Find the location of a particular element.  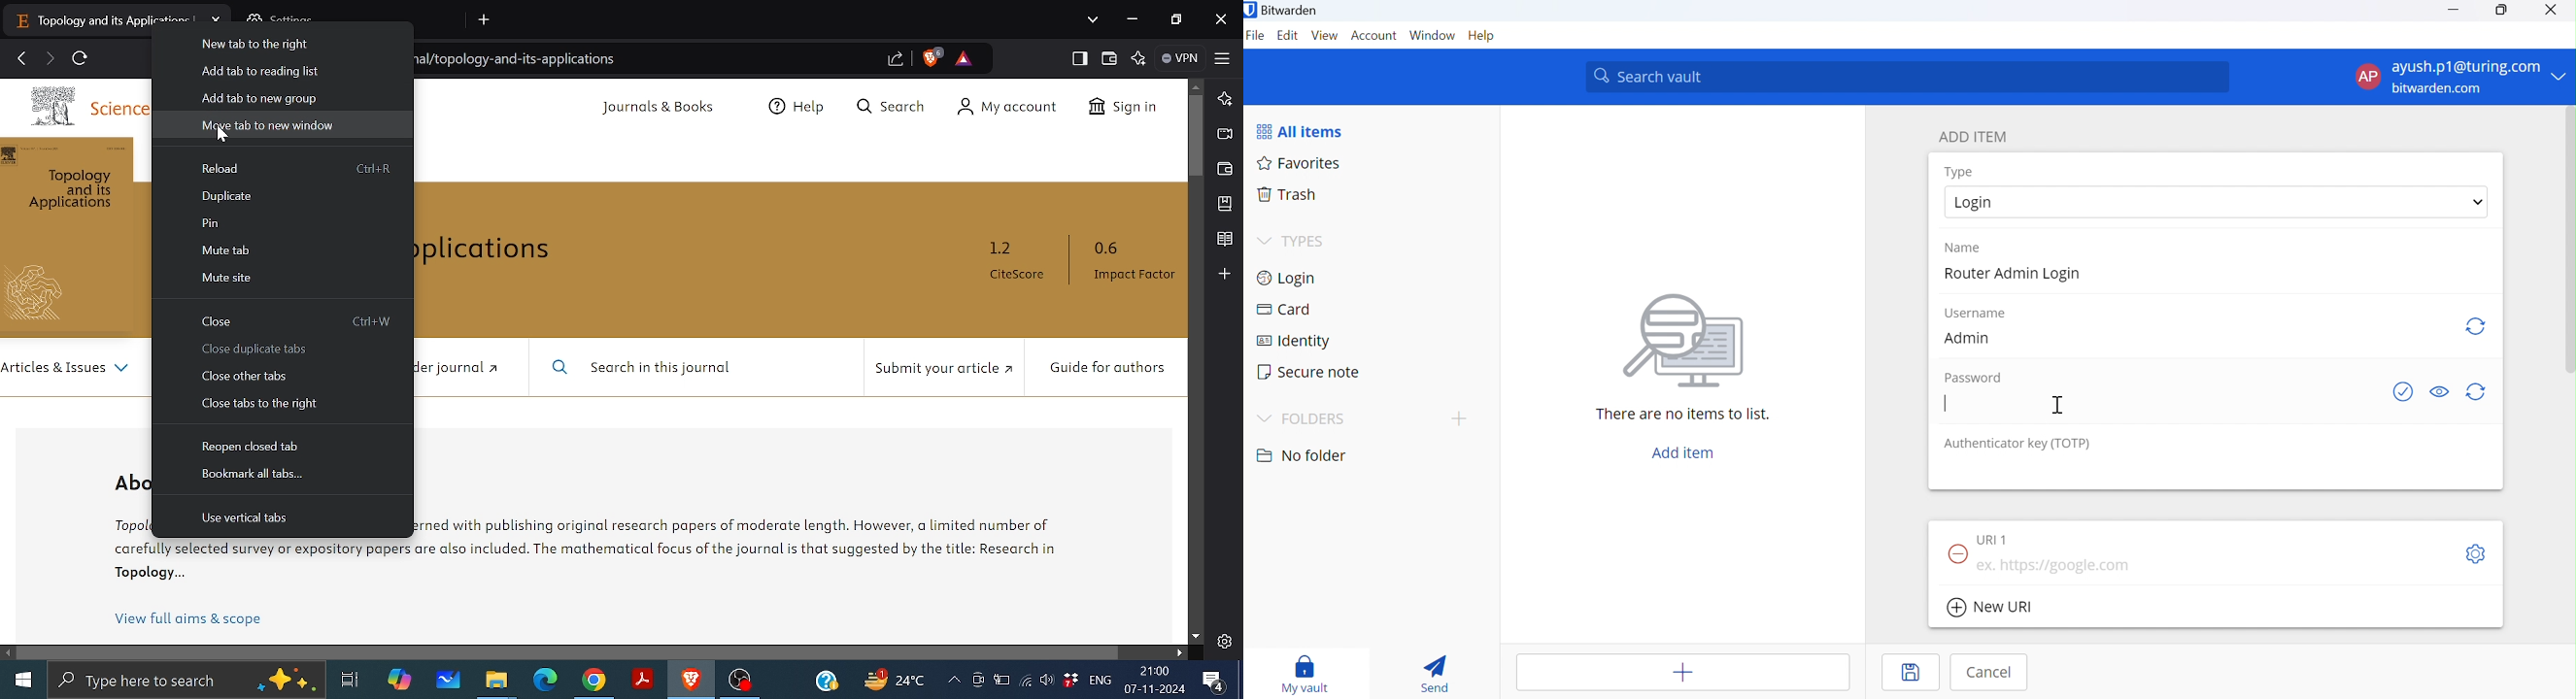

icon is located at coordinates (1684, 338).